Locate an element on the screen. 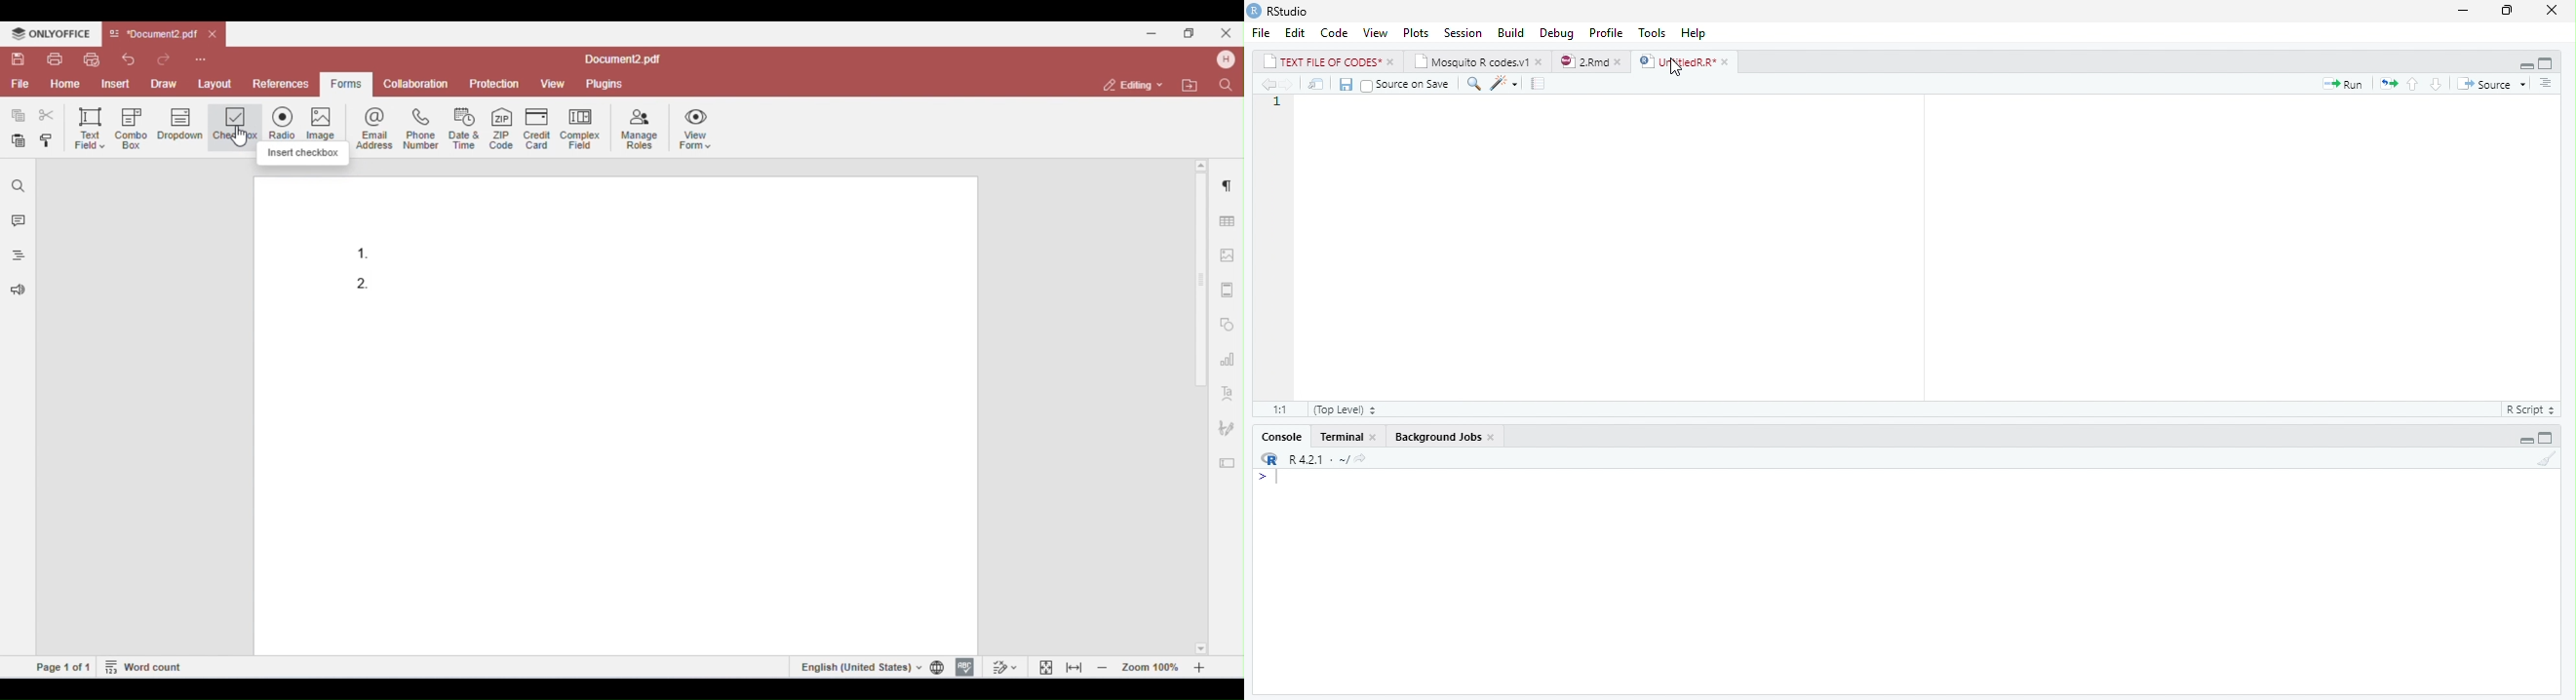 Image resolution: width=2576 pixels, height=700 pixels. run the current line or selection is located at coordinates (2342, 84).